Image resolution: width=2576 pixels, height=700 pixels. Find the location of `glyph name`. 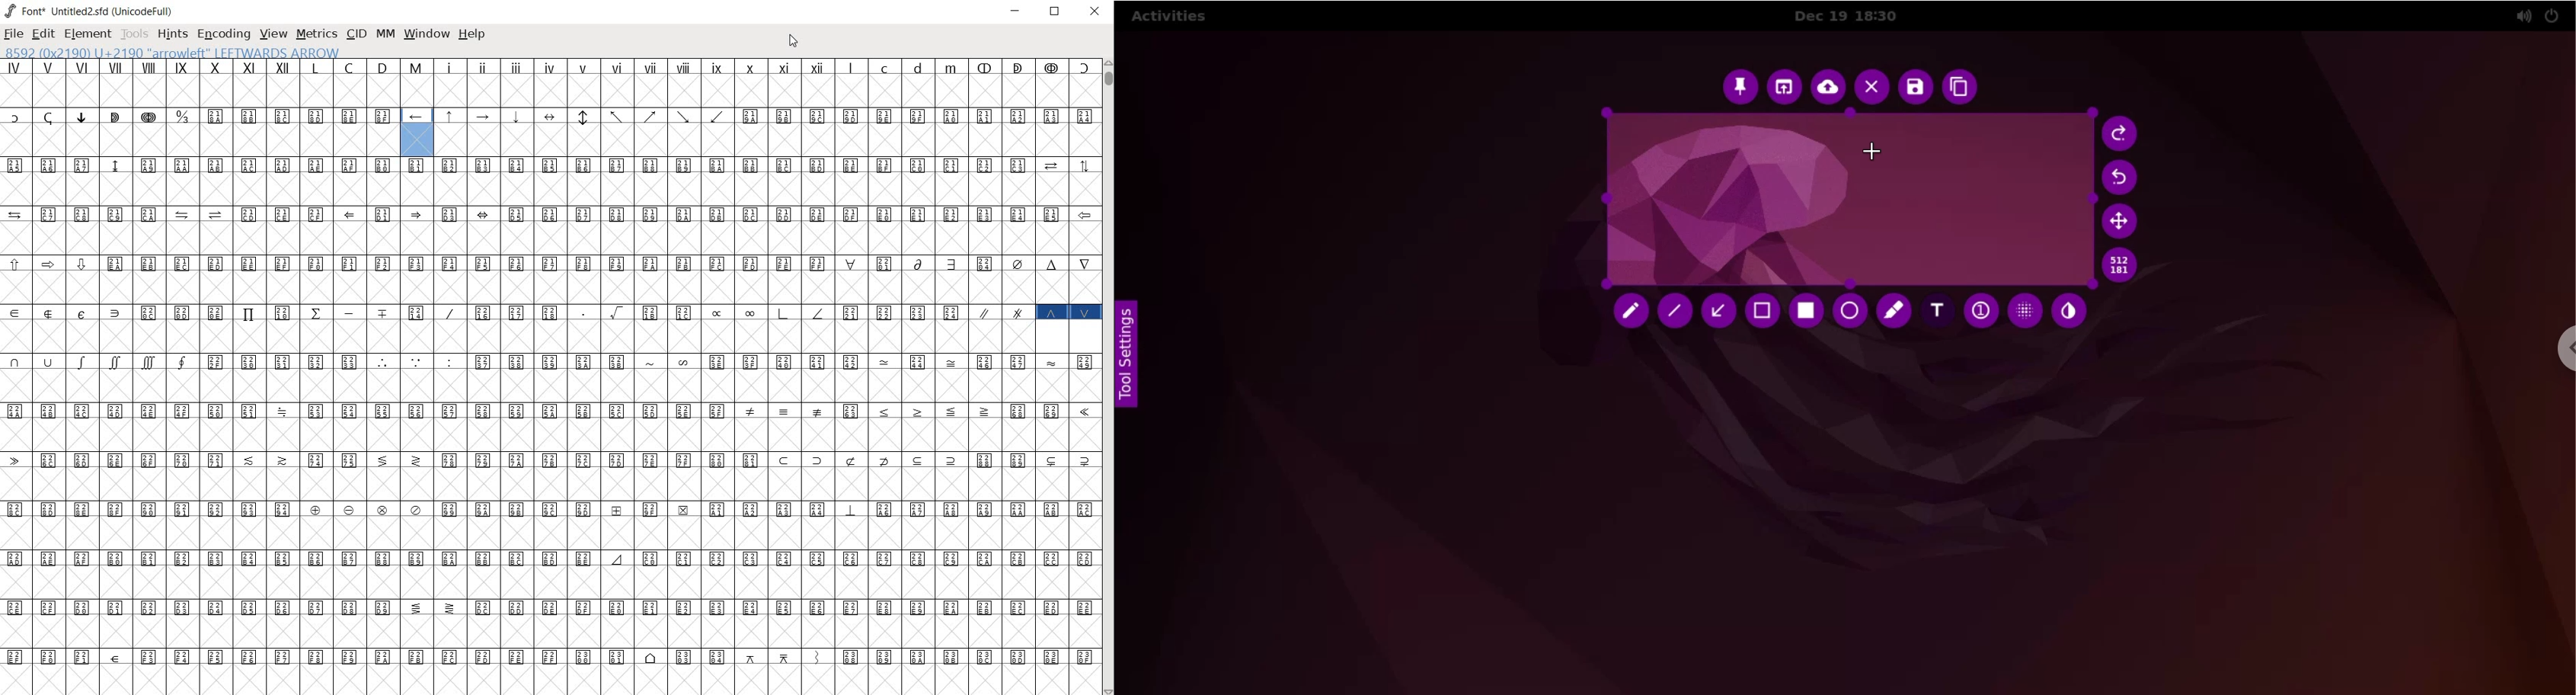

glyph name is located at coordinates (184, 52).